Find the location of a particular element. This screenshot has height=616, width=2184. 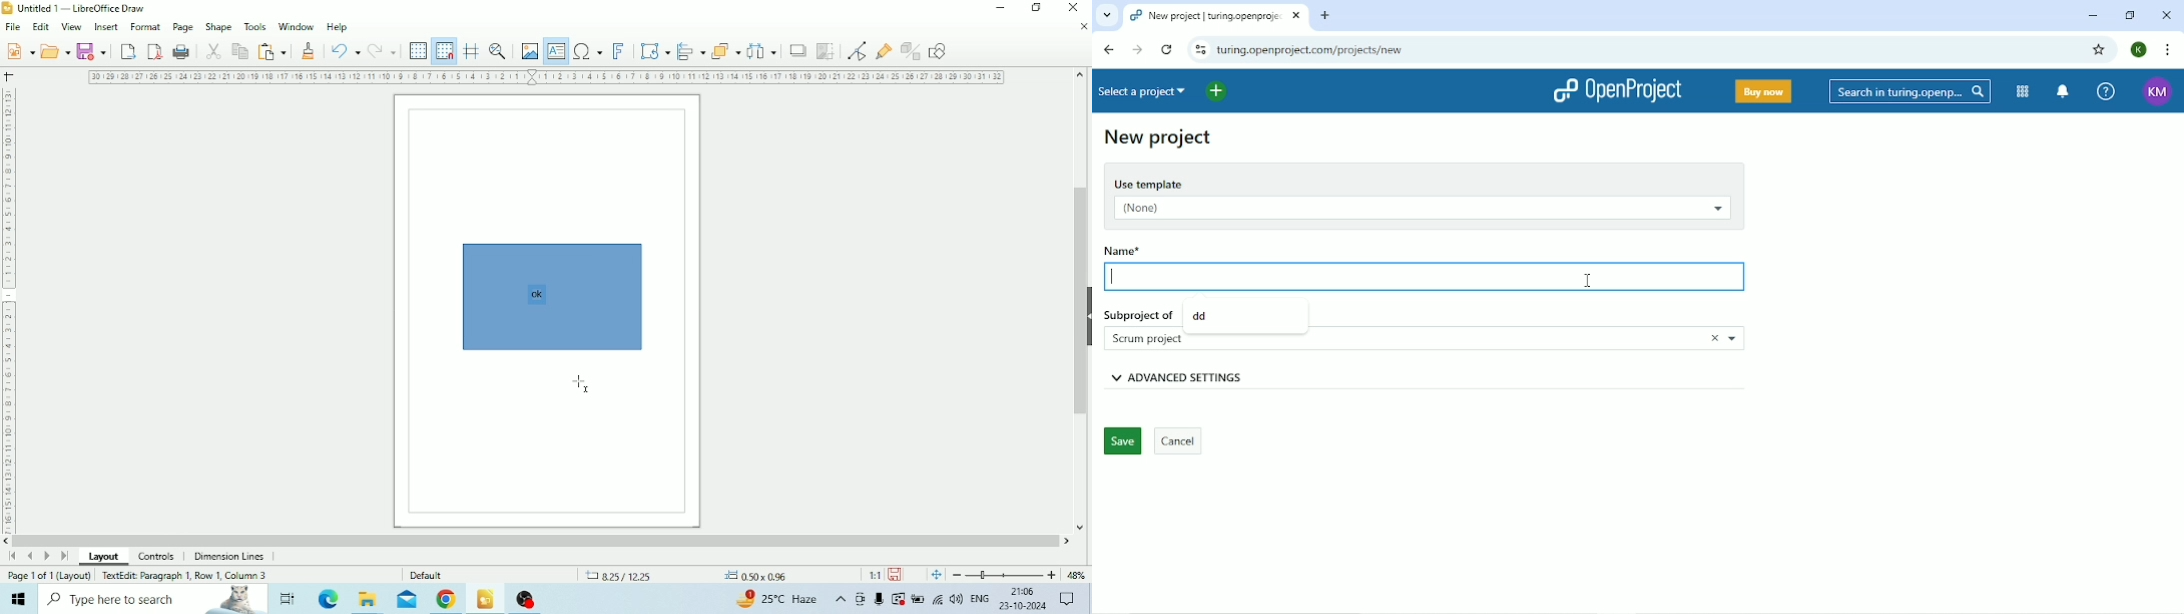

LibreOffice Draw is located at coordinates (485, 598).